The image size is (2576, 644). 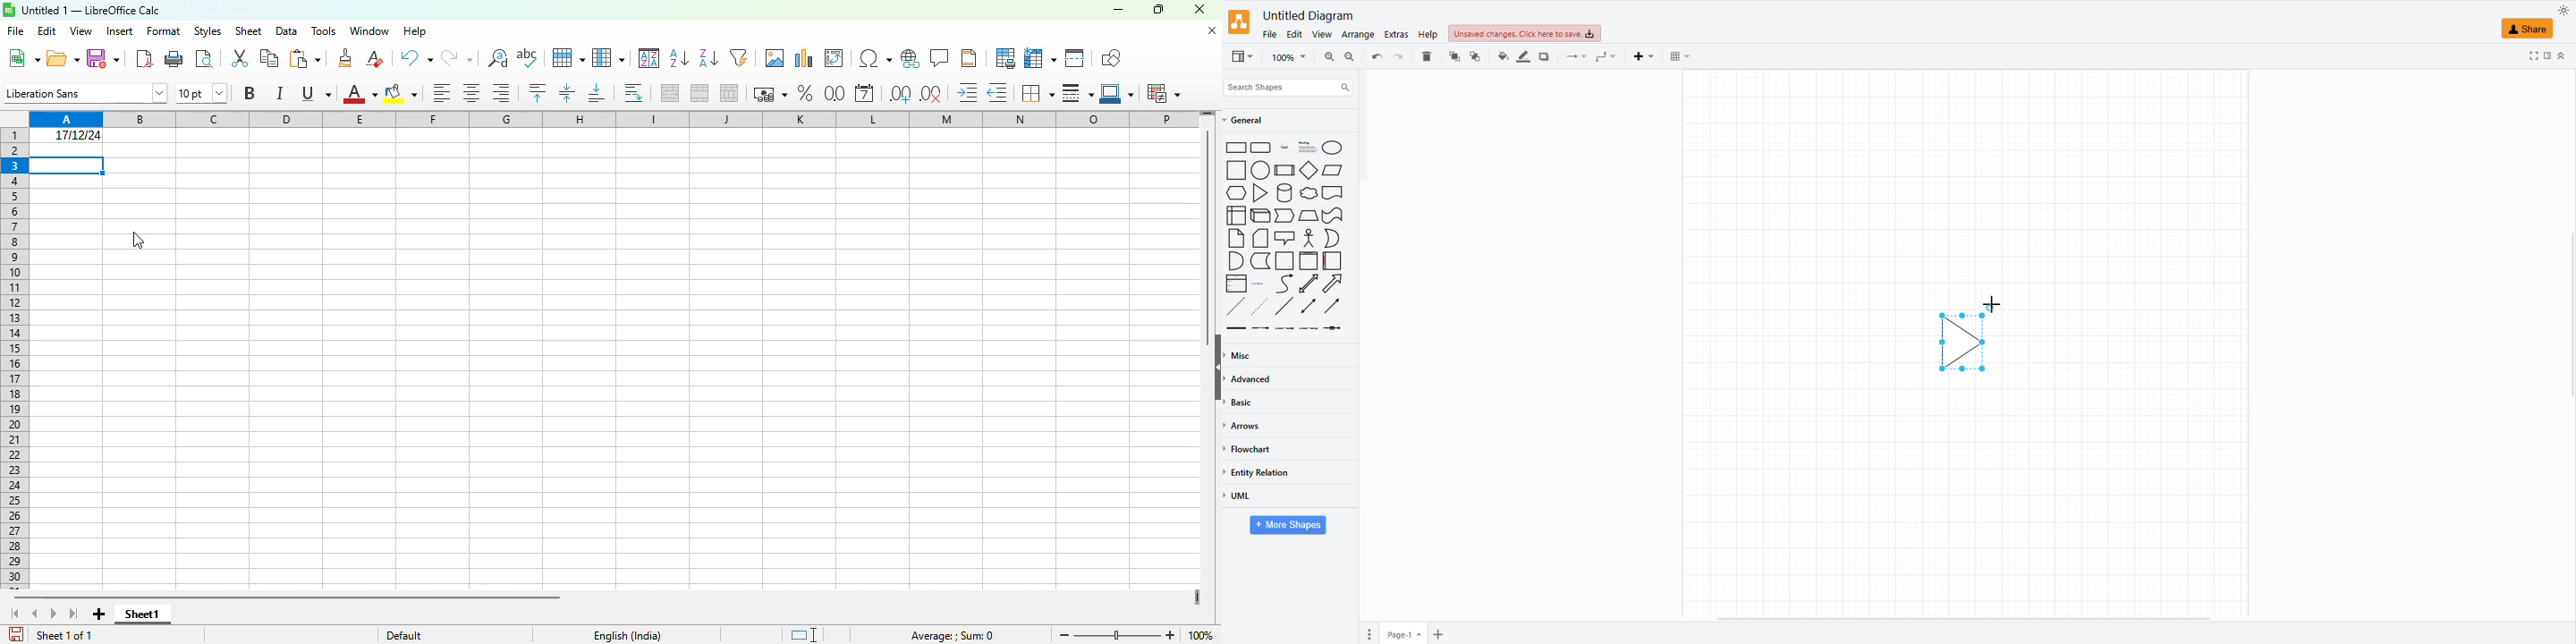 What do you see at coordinates (1245, 405) in the screenshot?
I see `basic` at bounding box center [1245, 405].